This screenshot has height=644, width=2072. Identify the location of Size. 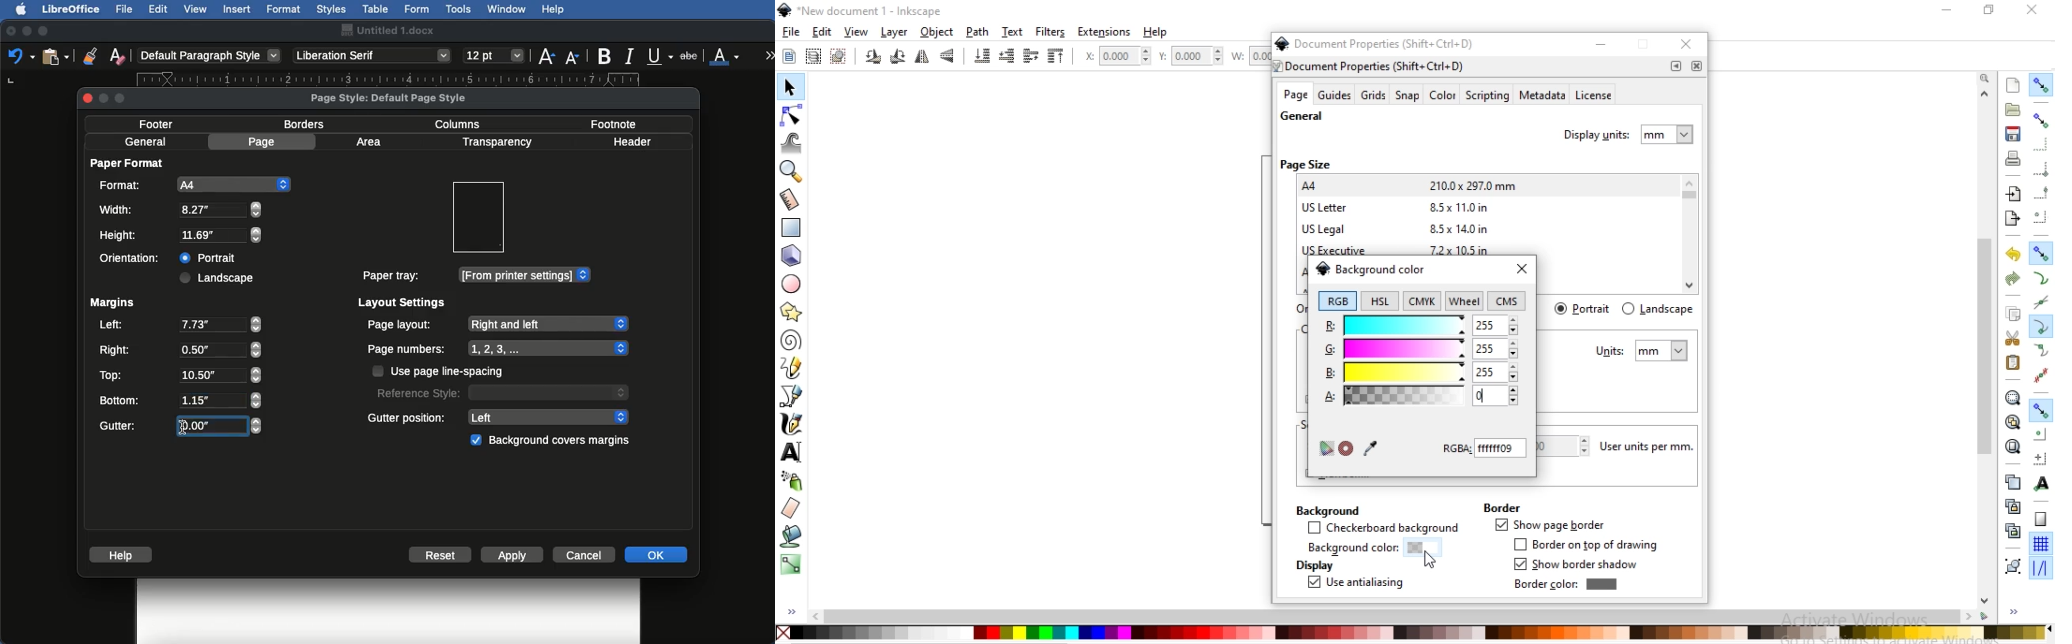
(495, 56).